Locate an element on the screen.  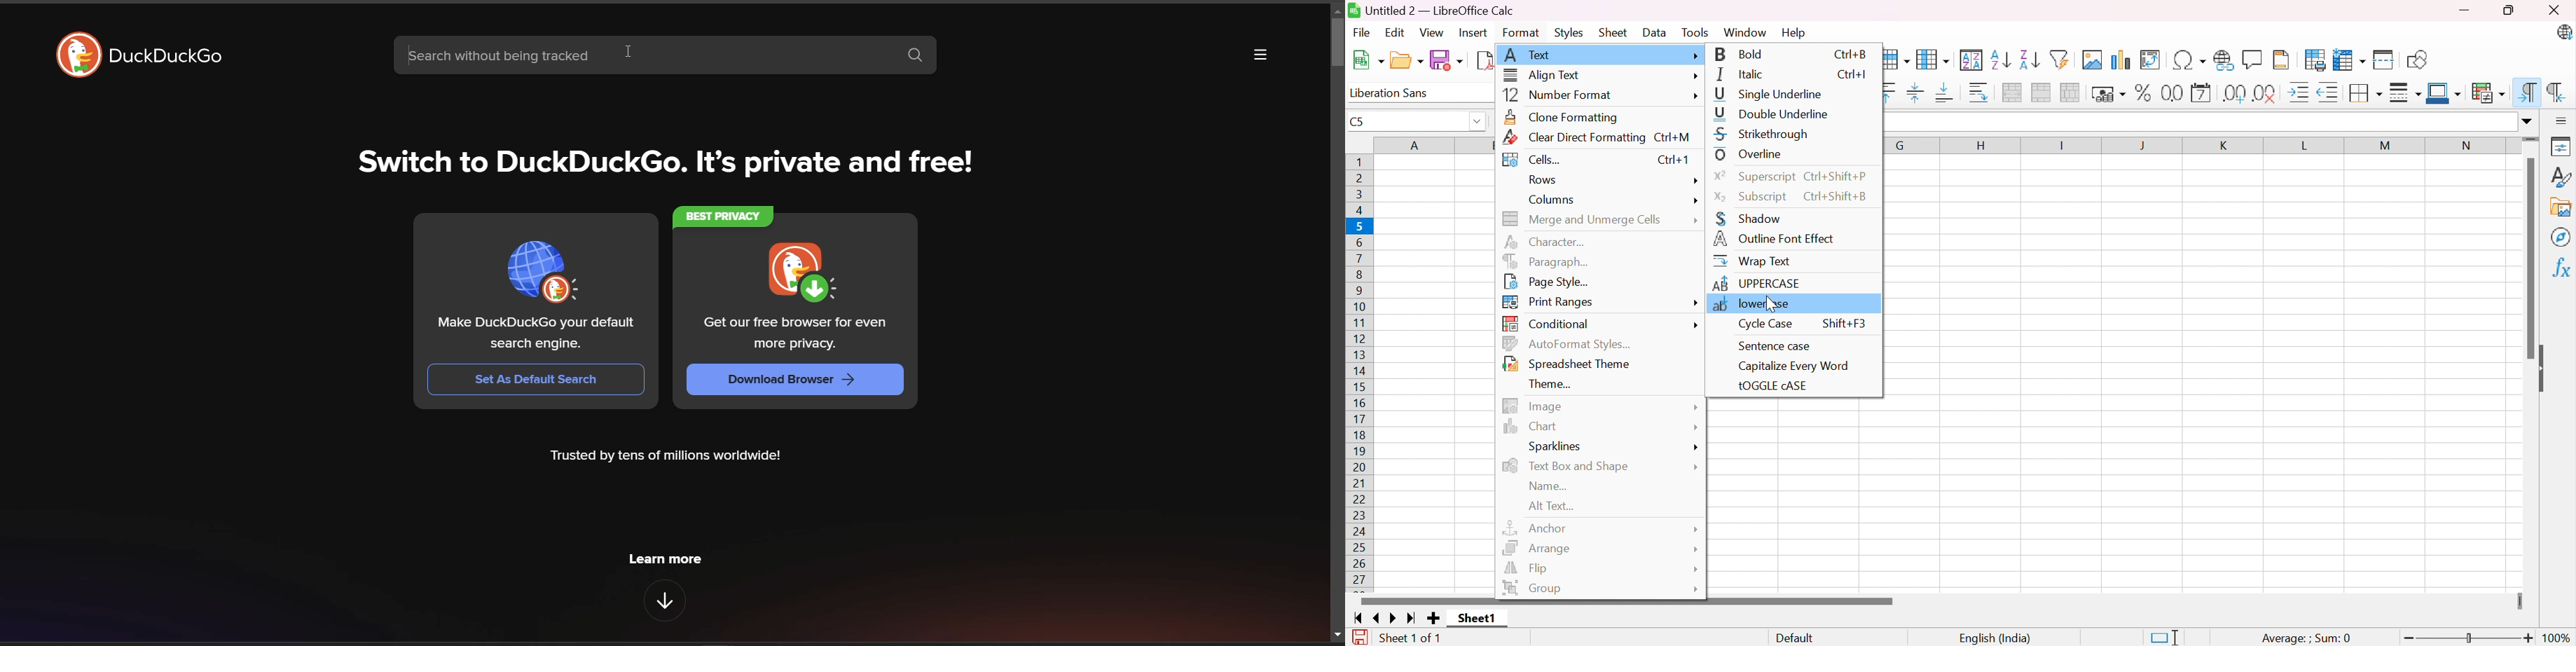
More is located at coordinates (1699, 530).